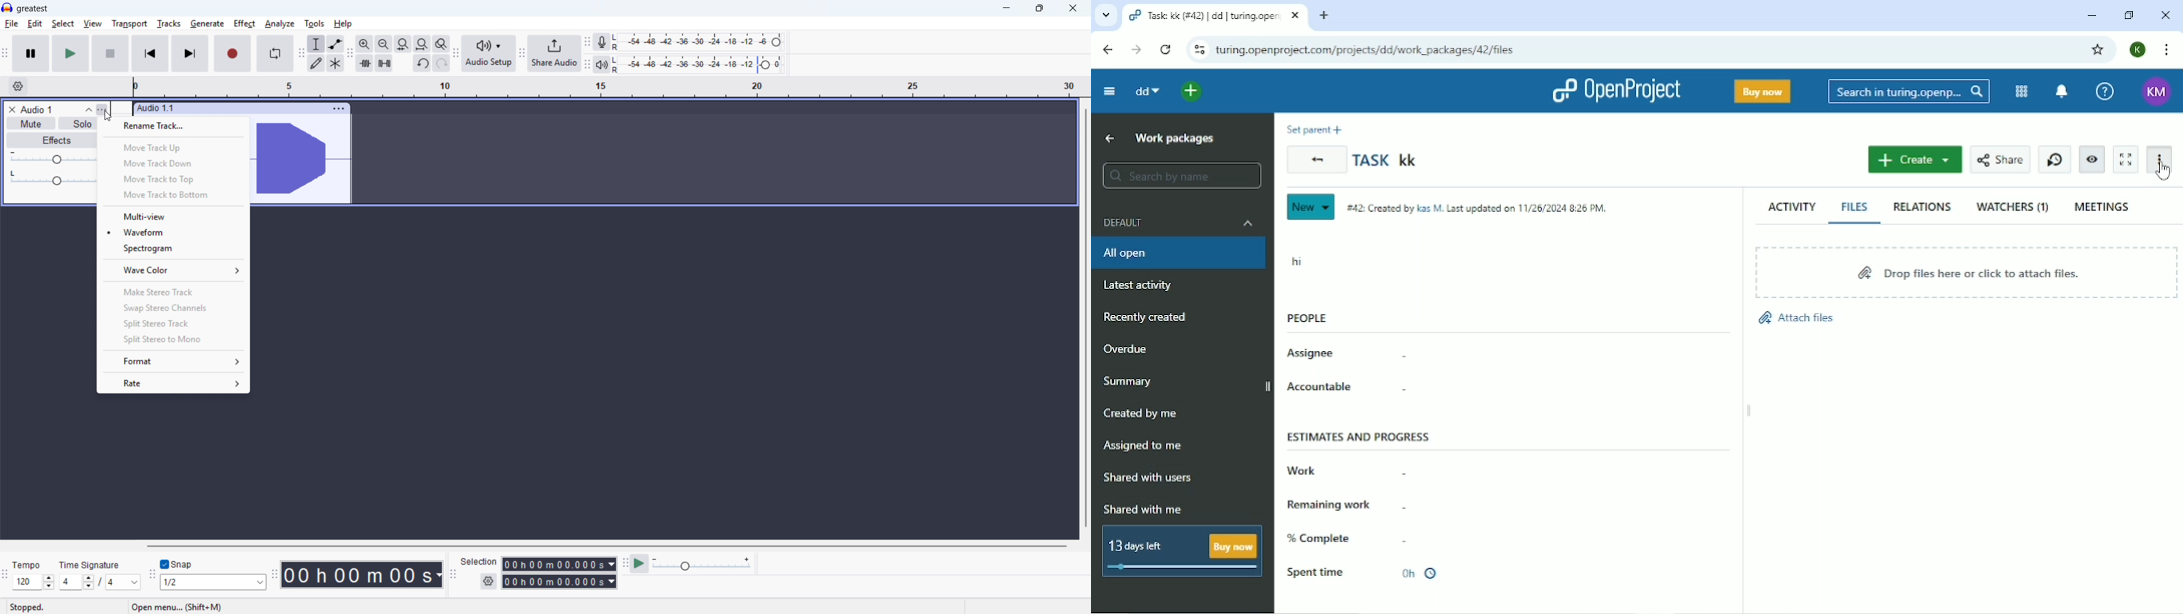  I want to click on record , so click(233, 53).